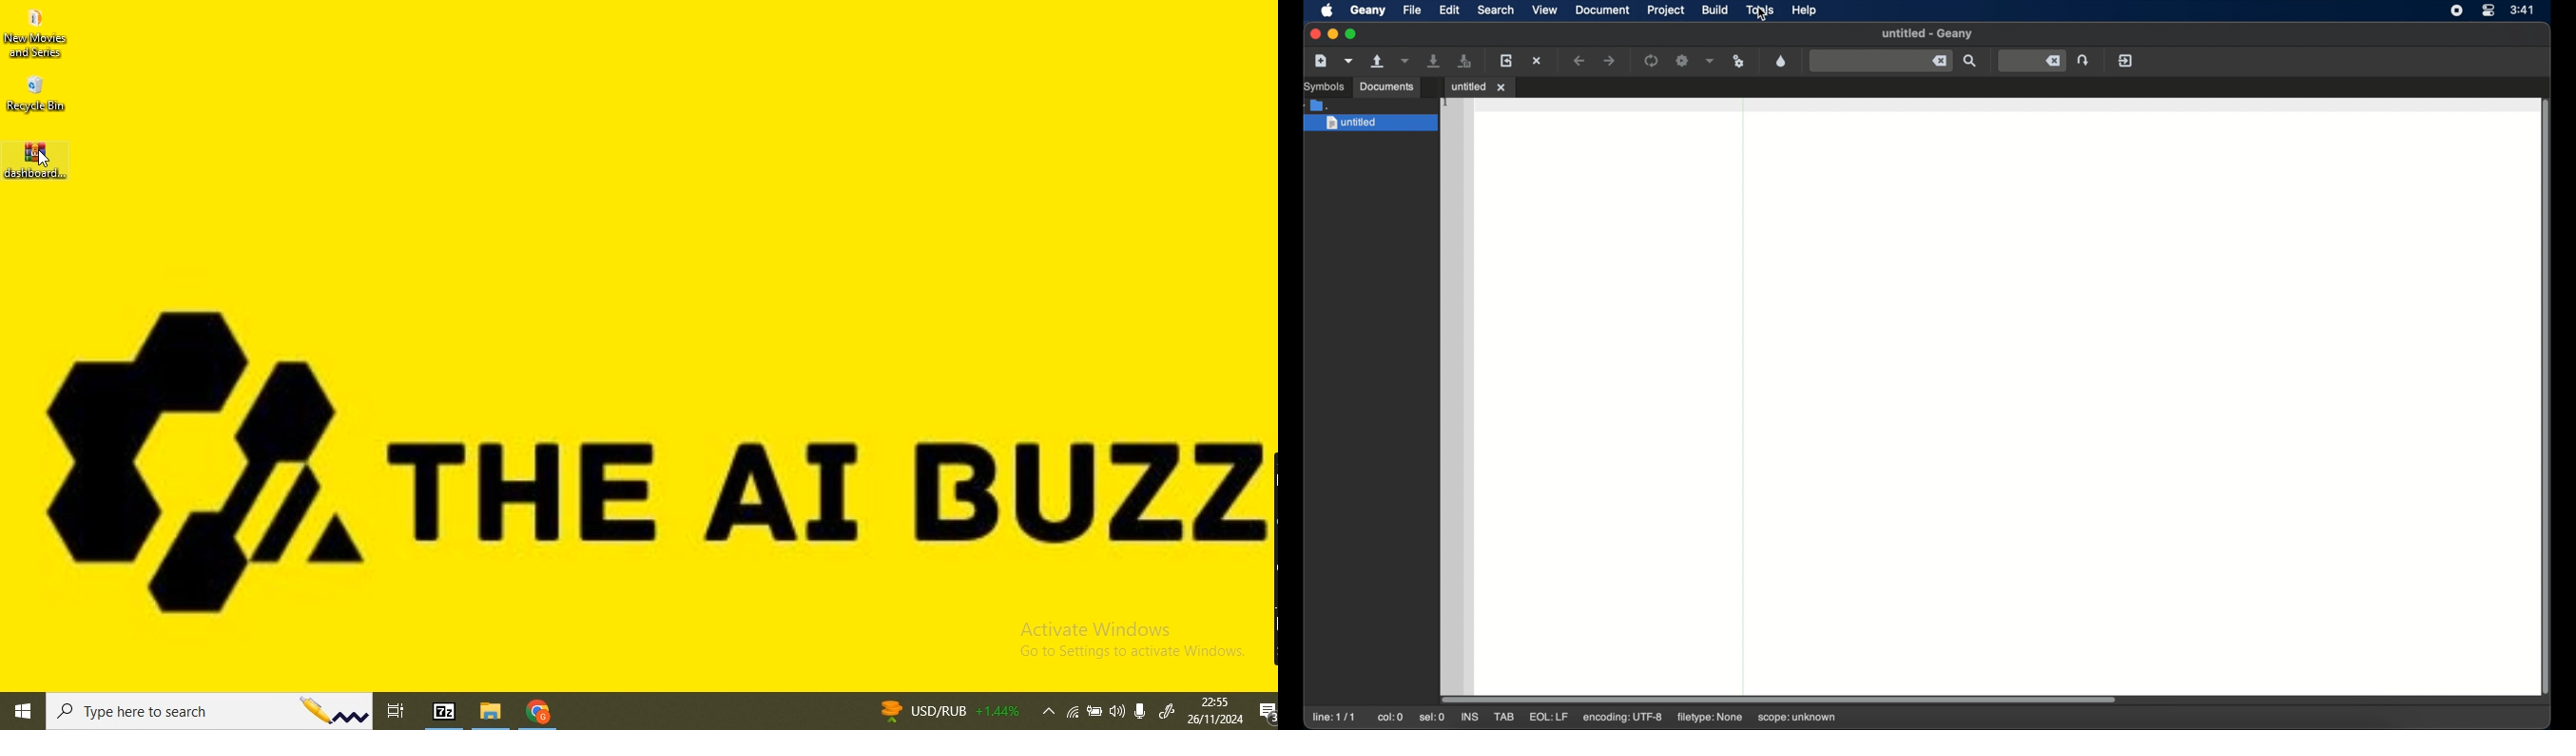  Describe the element at coordinates (1548, 716) in the screenshot. I see `eql: lf` at that location.